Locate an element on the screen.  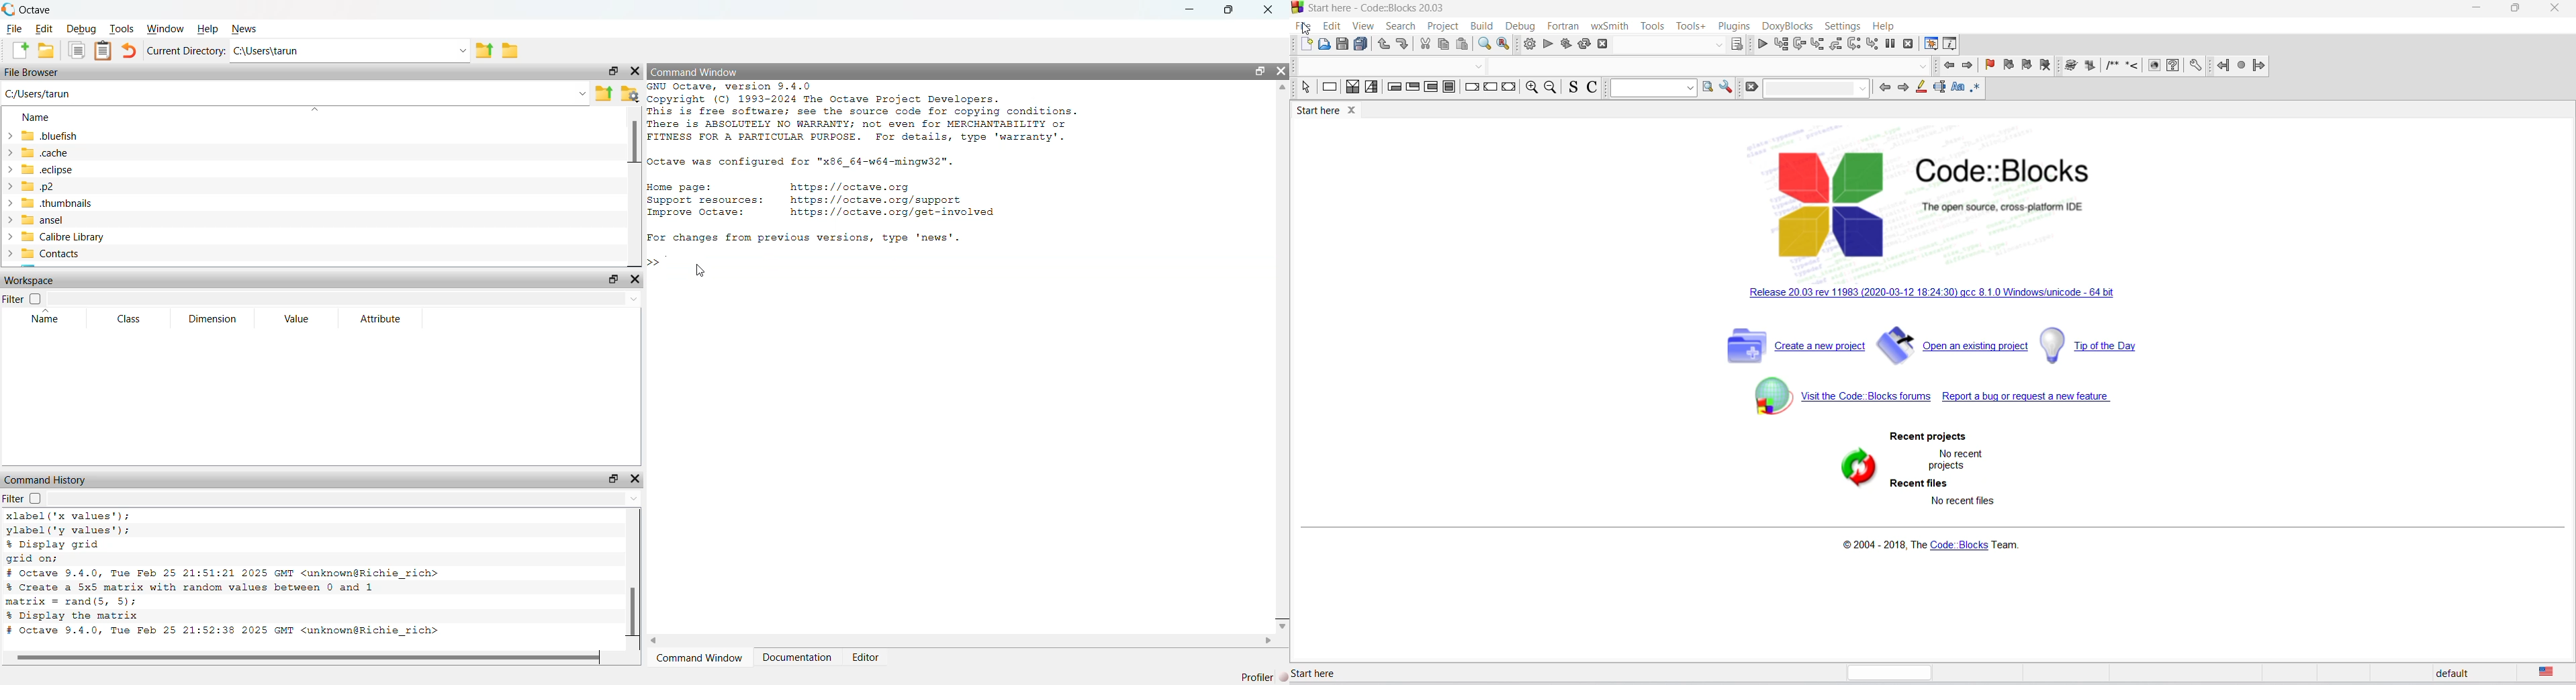
icon is located at coordinates (2153, 67).